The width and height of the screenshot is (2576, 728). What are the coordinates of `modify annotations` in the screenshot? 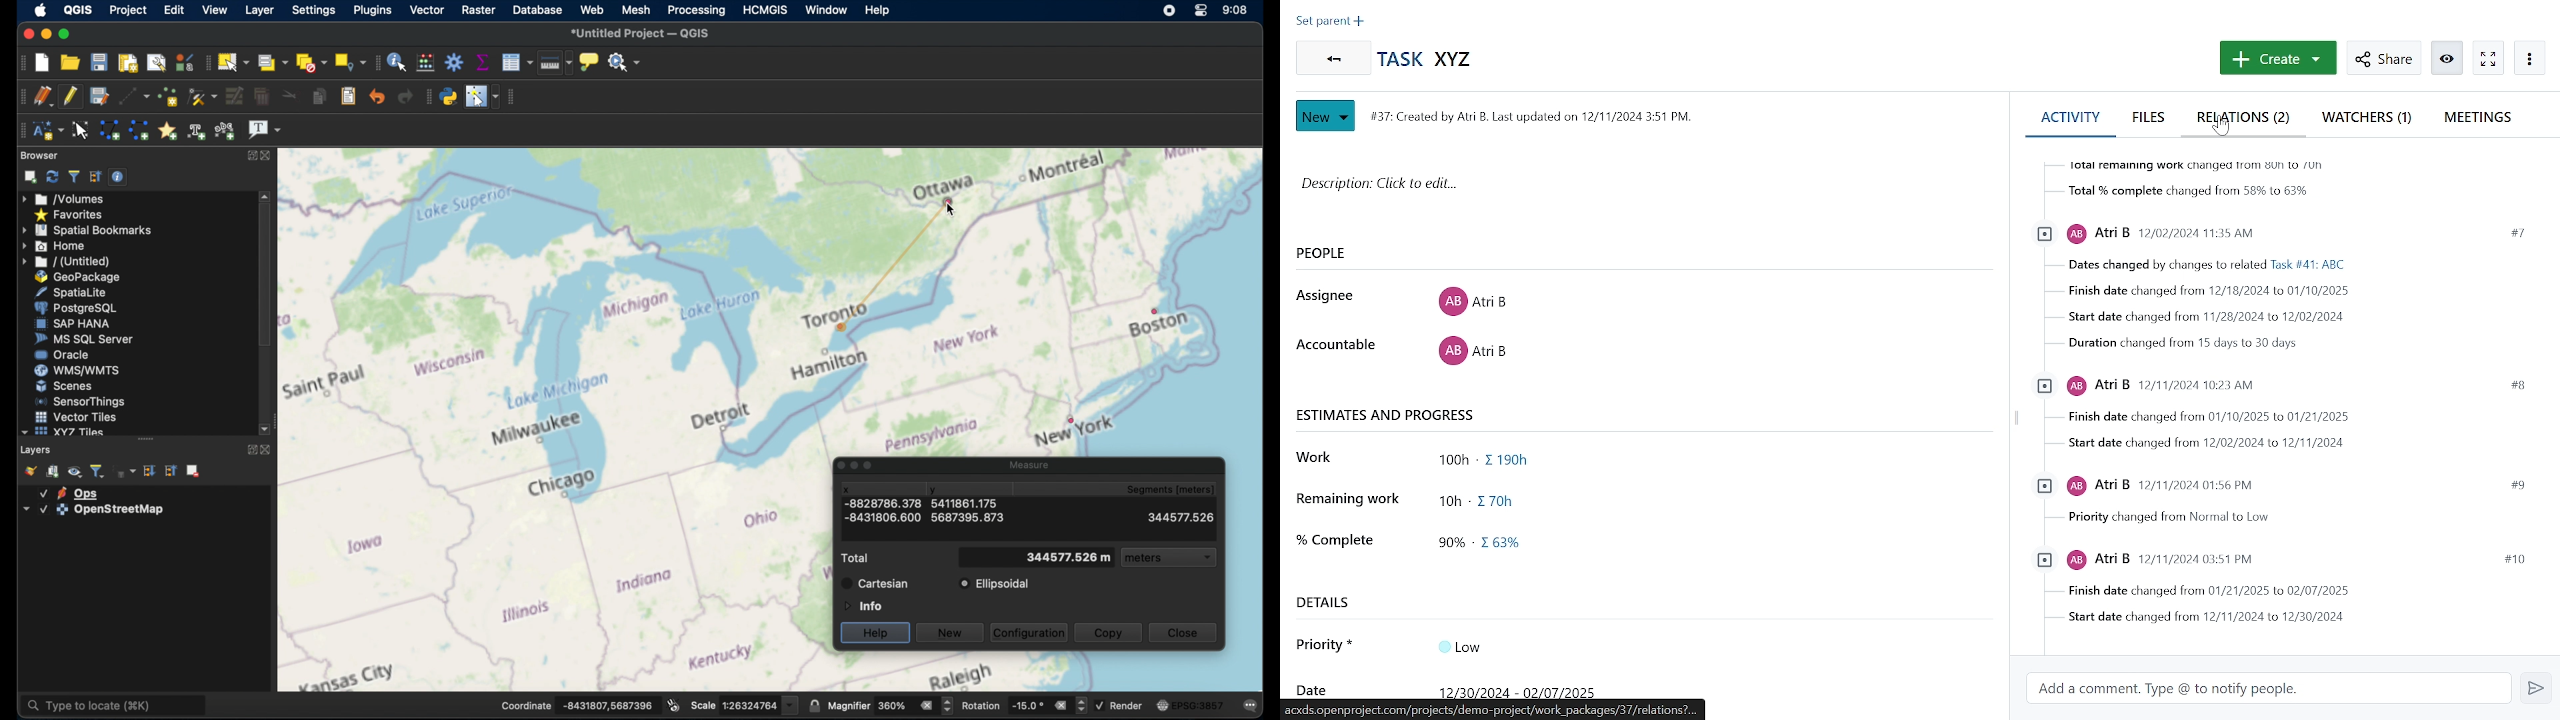 It's located at (81, 129).